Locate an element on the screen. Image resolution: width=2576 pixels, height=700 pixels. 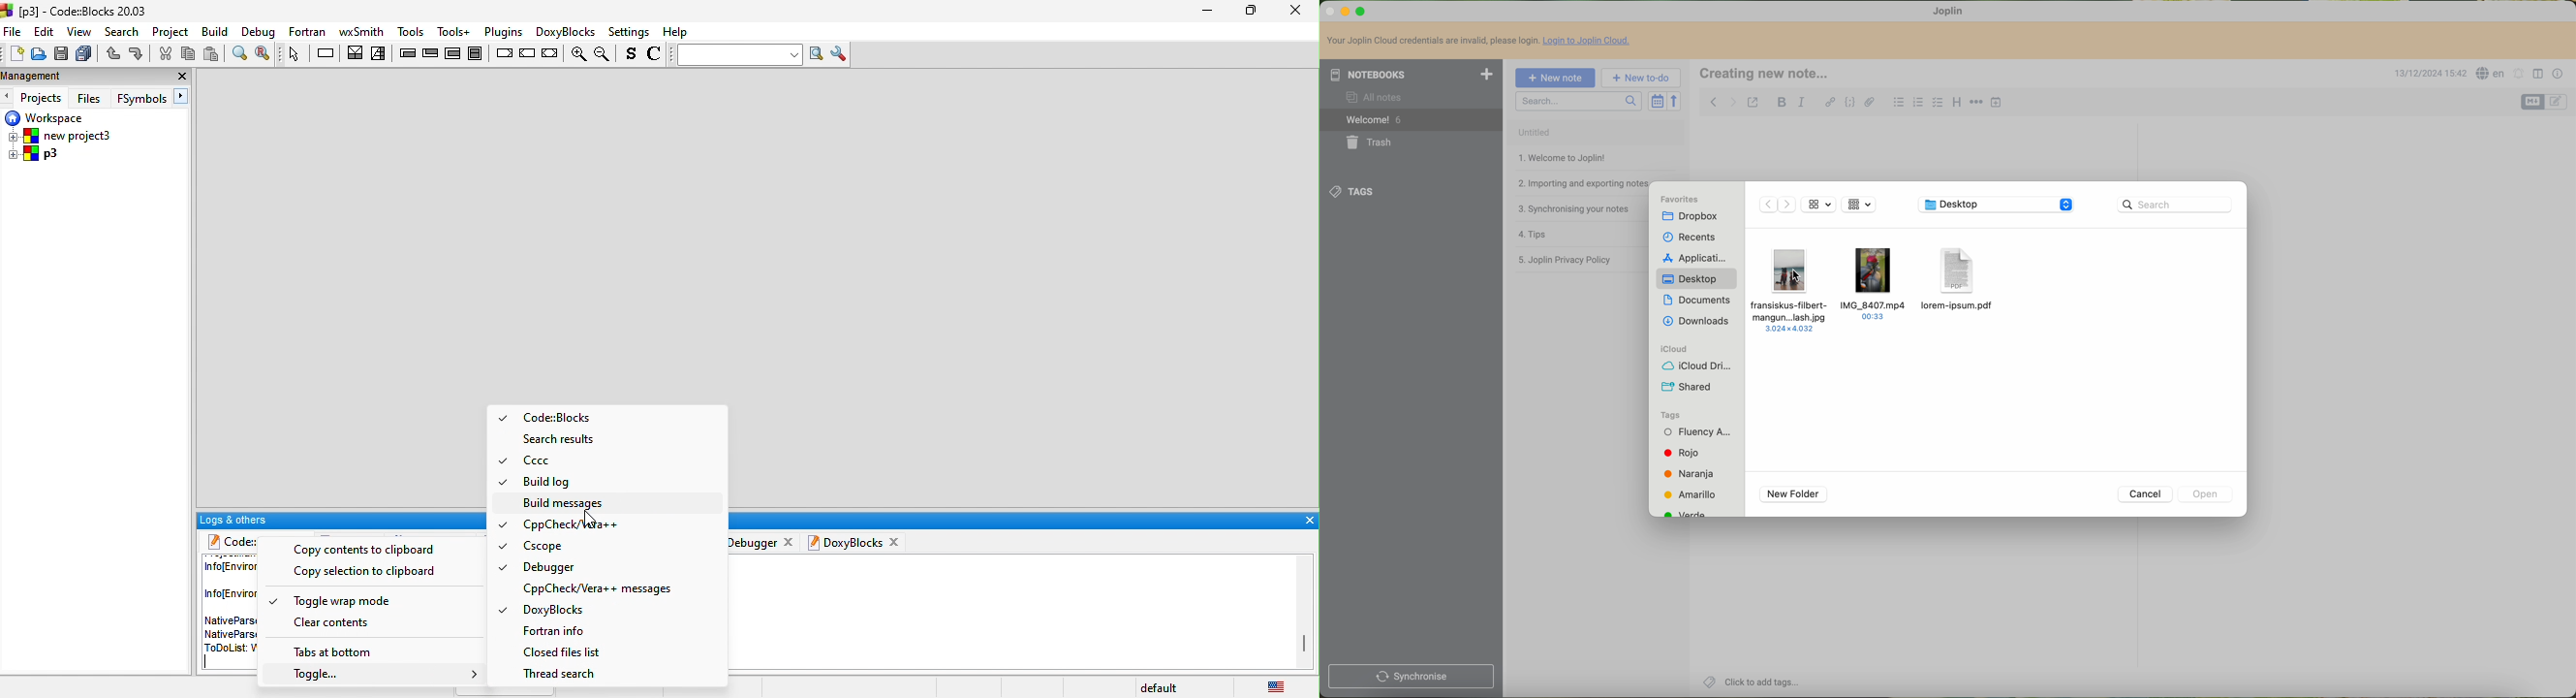
search bar is located at coordinates (1578, 101).